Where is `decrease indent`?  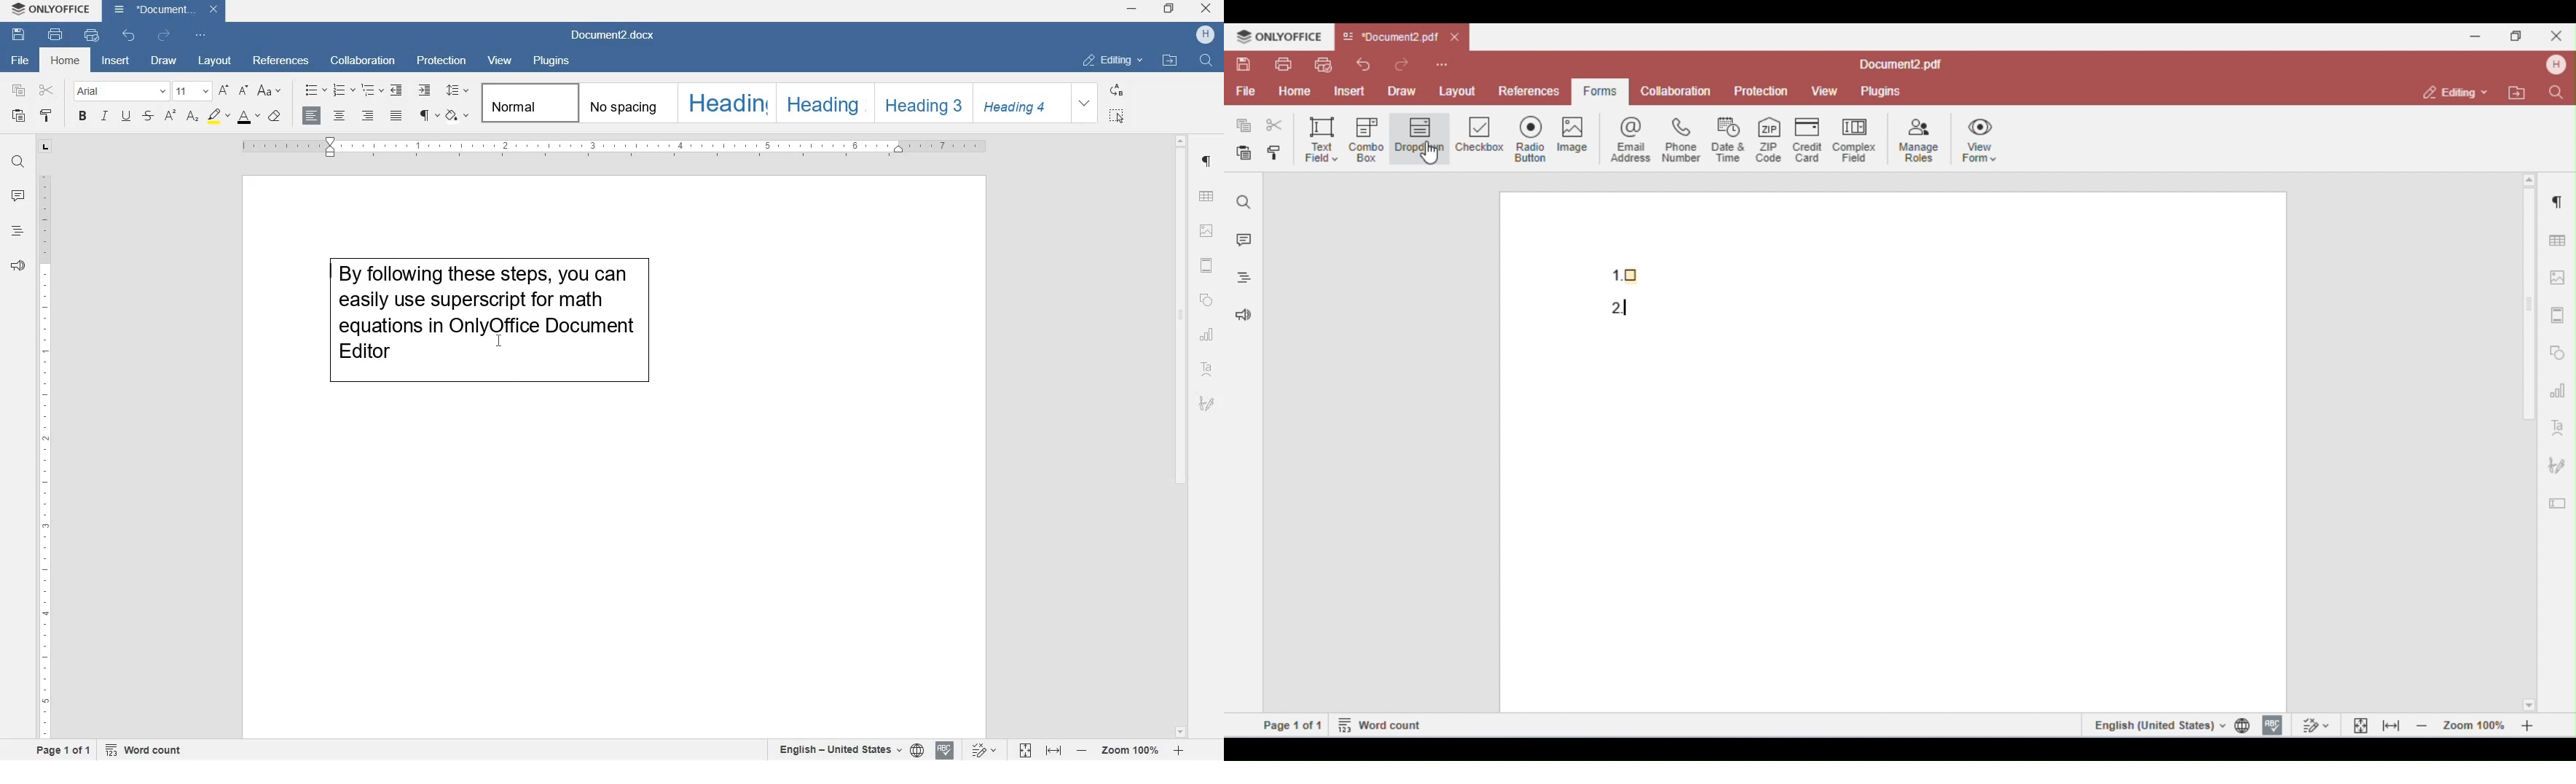 decrease indent is located at coordinates (397, 91).